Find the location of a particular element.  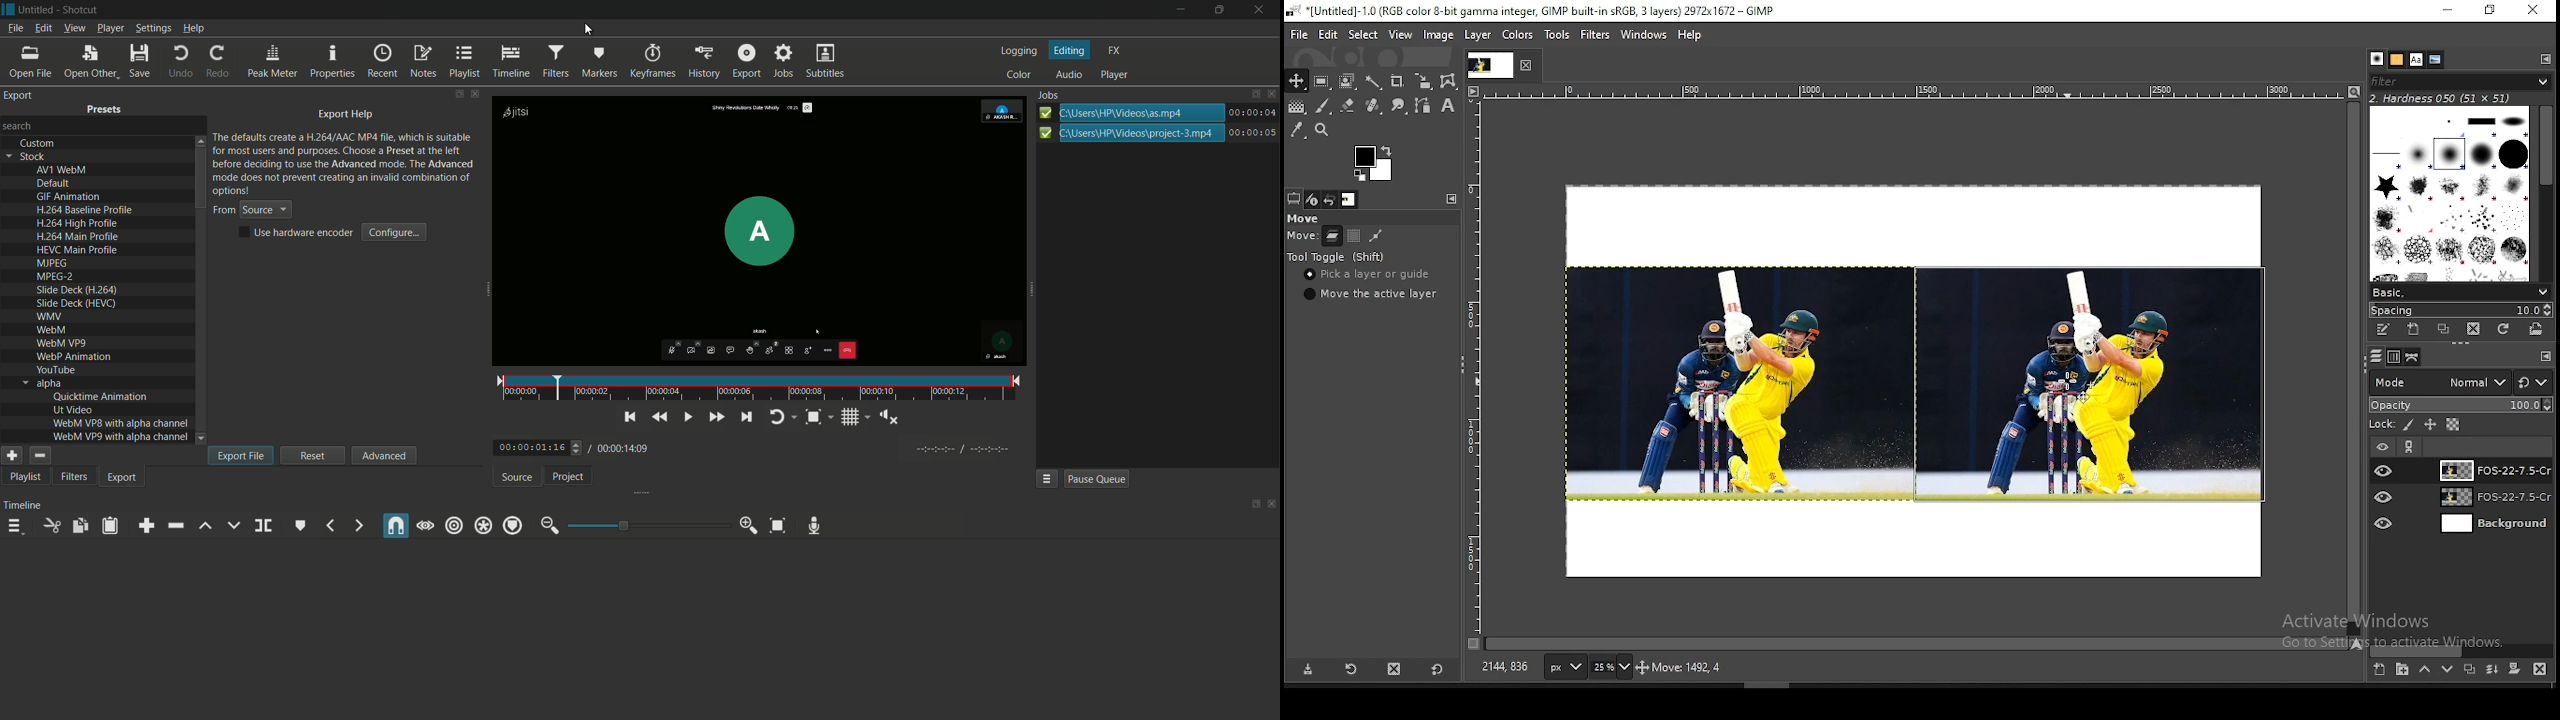

close app is located at coordinates (1260, 10).